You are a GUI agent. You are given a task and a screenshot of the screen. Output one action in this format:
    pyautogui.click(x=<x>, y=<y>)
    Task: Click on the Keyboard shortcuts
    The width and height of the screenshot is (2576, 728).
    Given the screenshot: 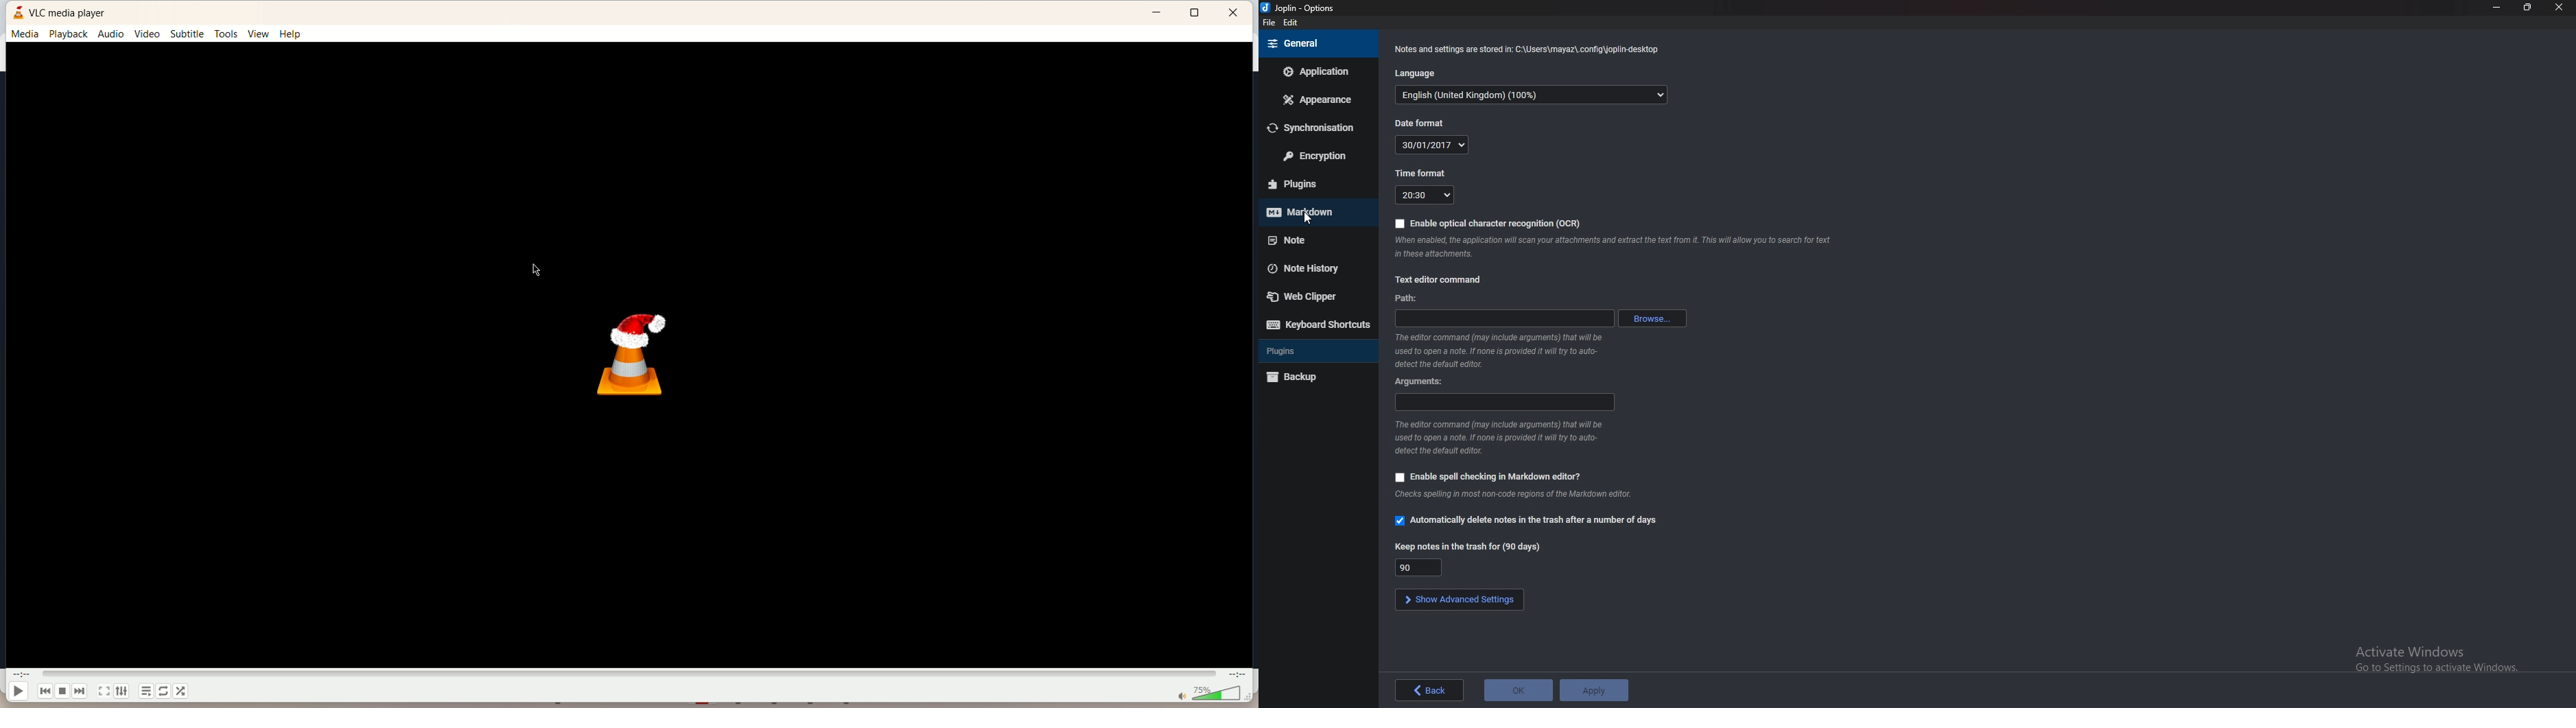 What is the action you would take?
    pyautogui.click(x=1317, y=324)
    